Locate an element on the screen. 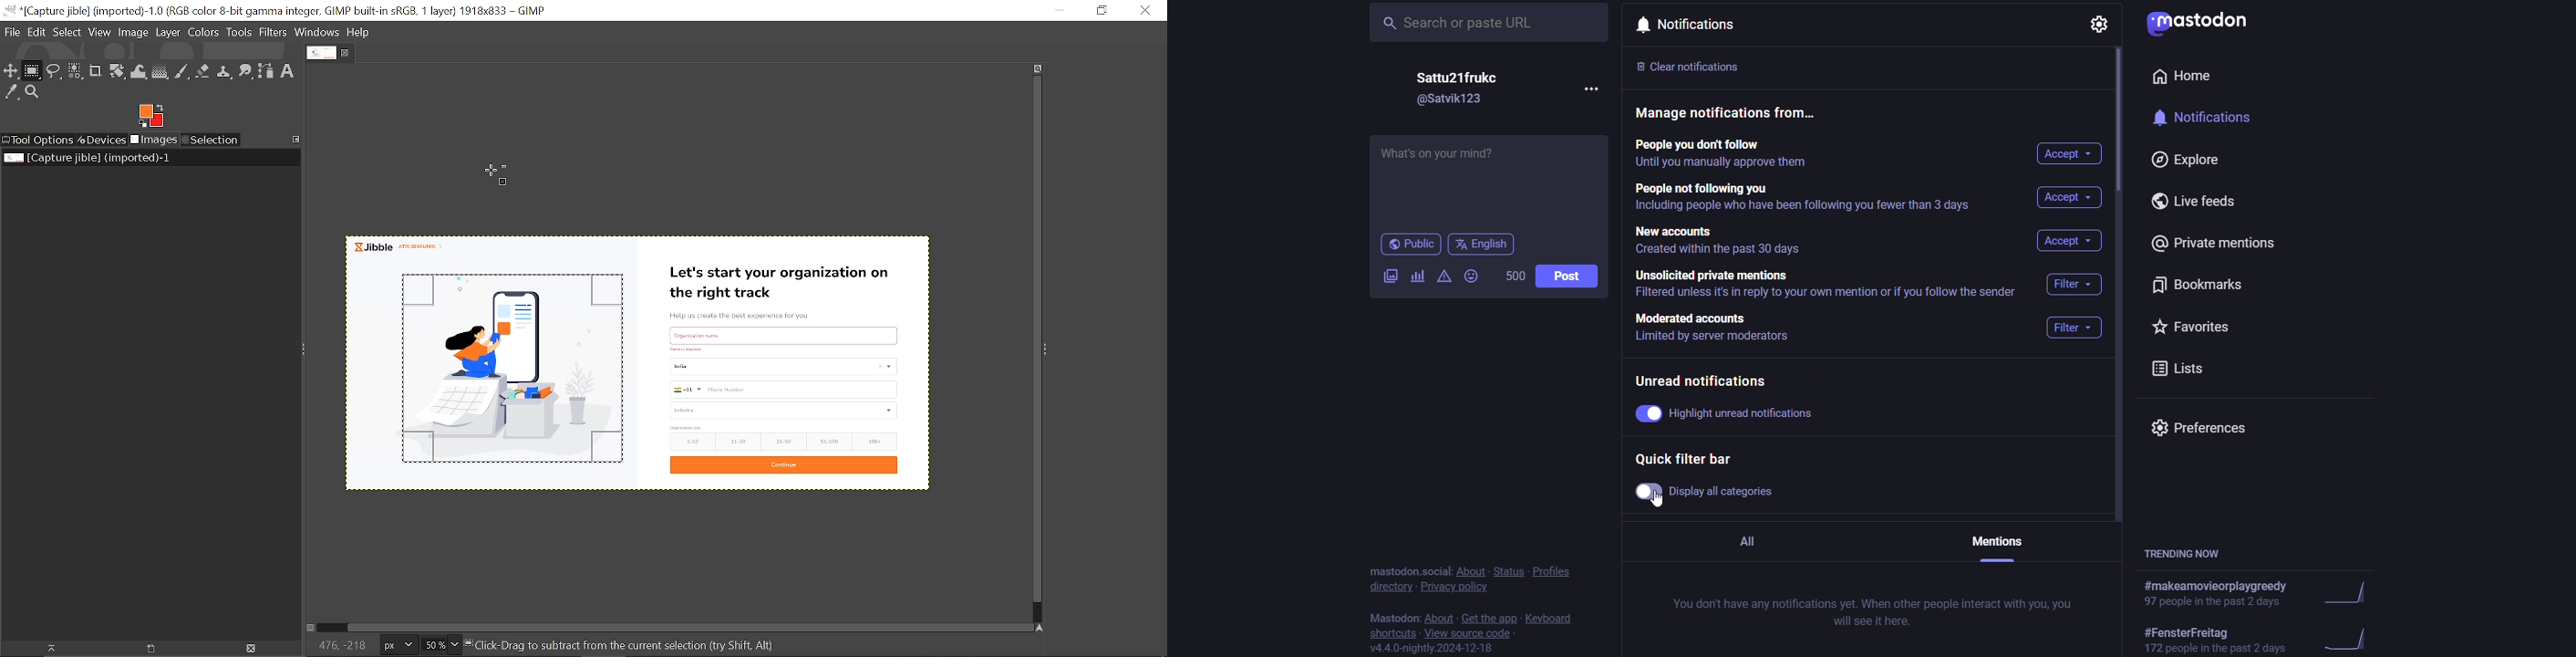  more options is located at coordinates (1592, 88).